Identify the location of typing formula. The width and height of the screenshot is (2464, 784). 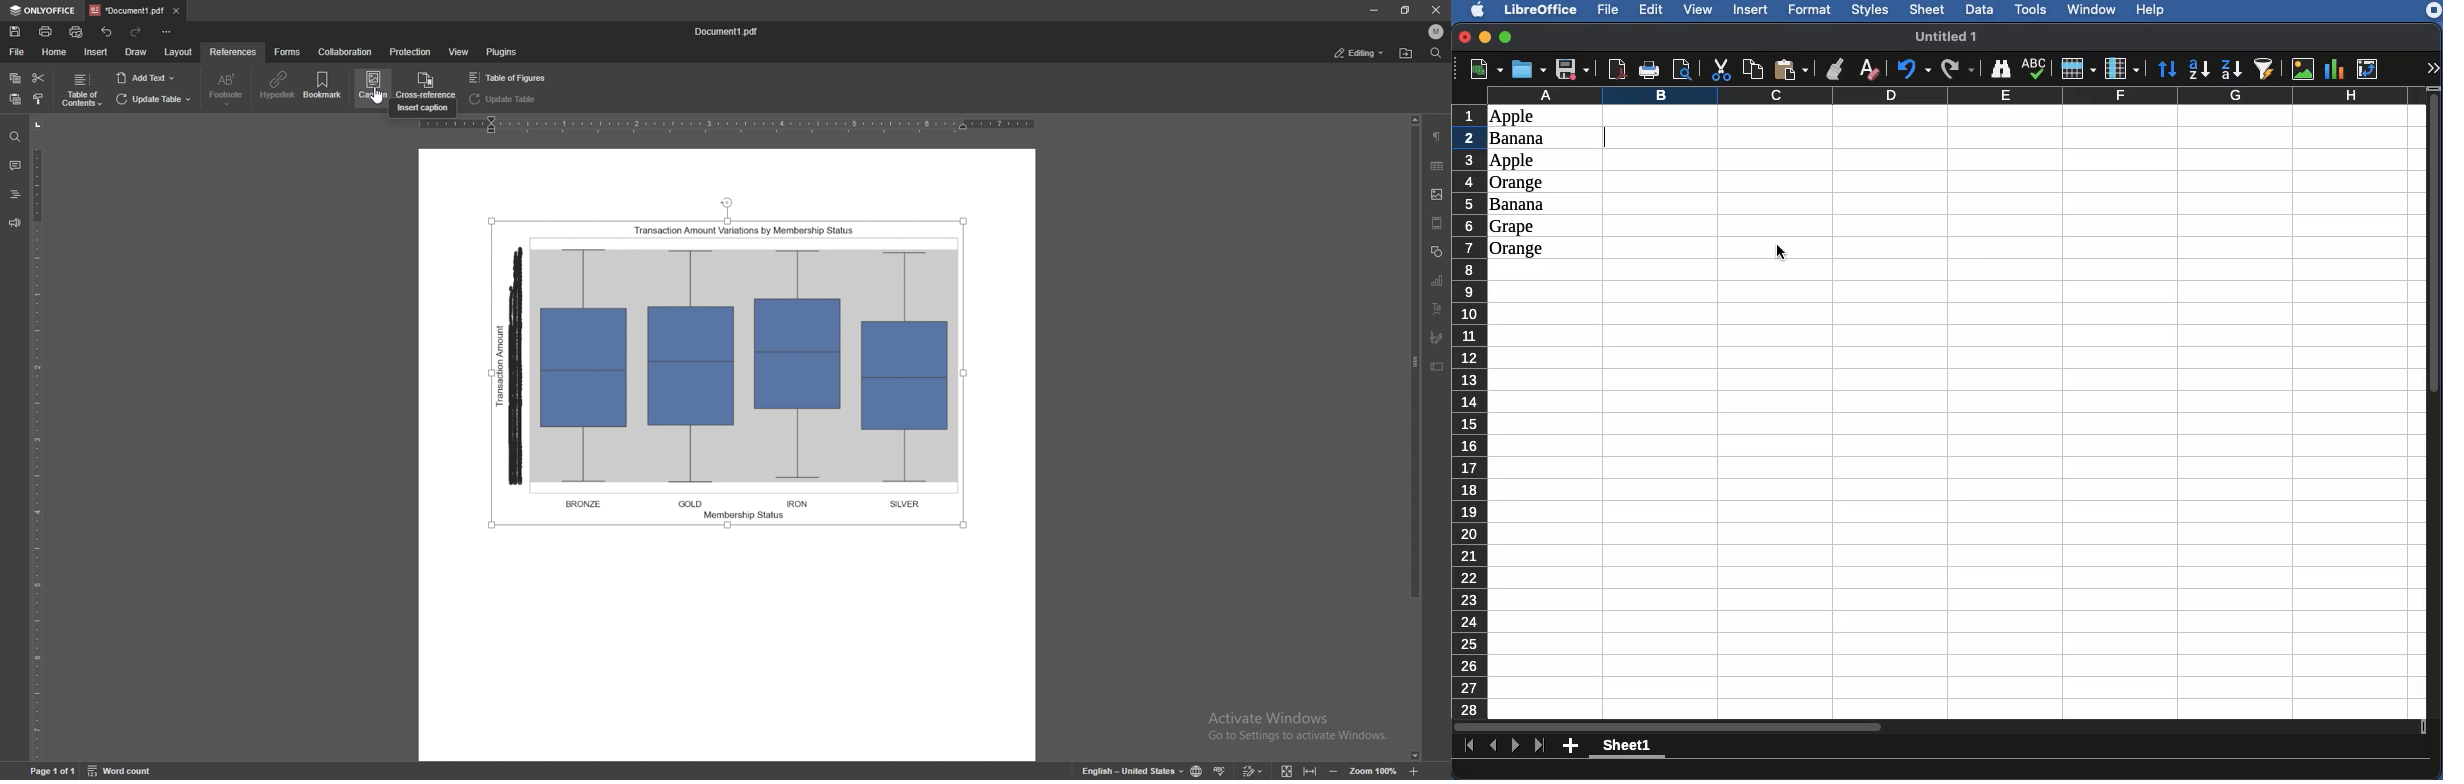
(1659, 137).